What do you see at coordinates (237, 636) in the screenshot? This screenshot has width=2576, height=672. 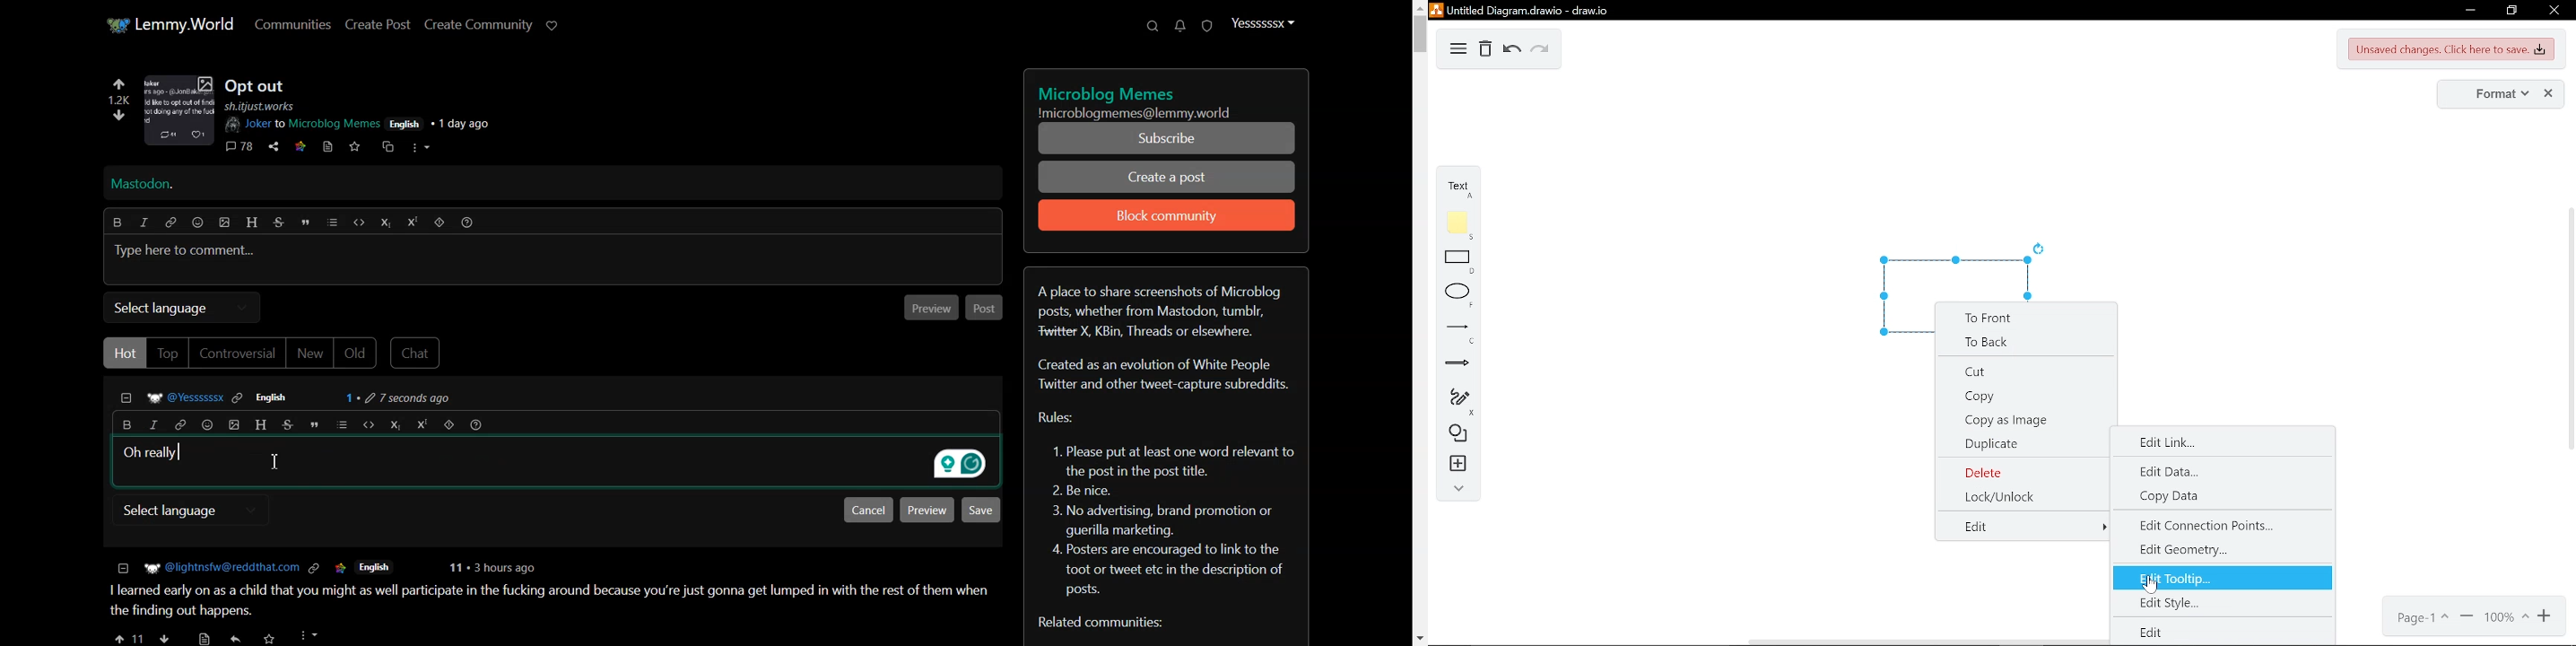 I see `share` at bounding box center [237, 636].